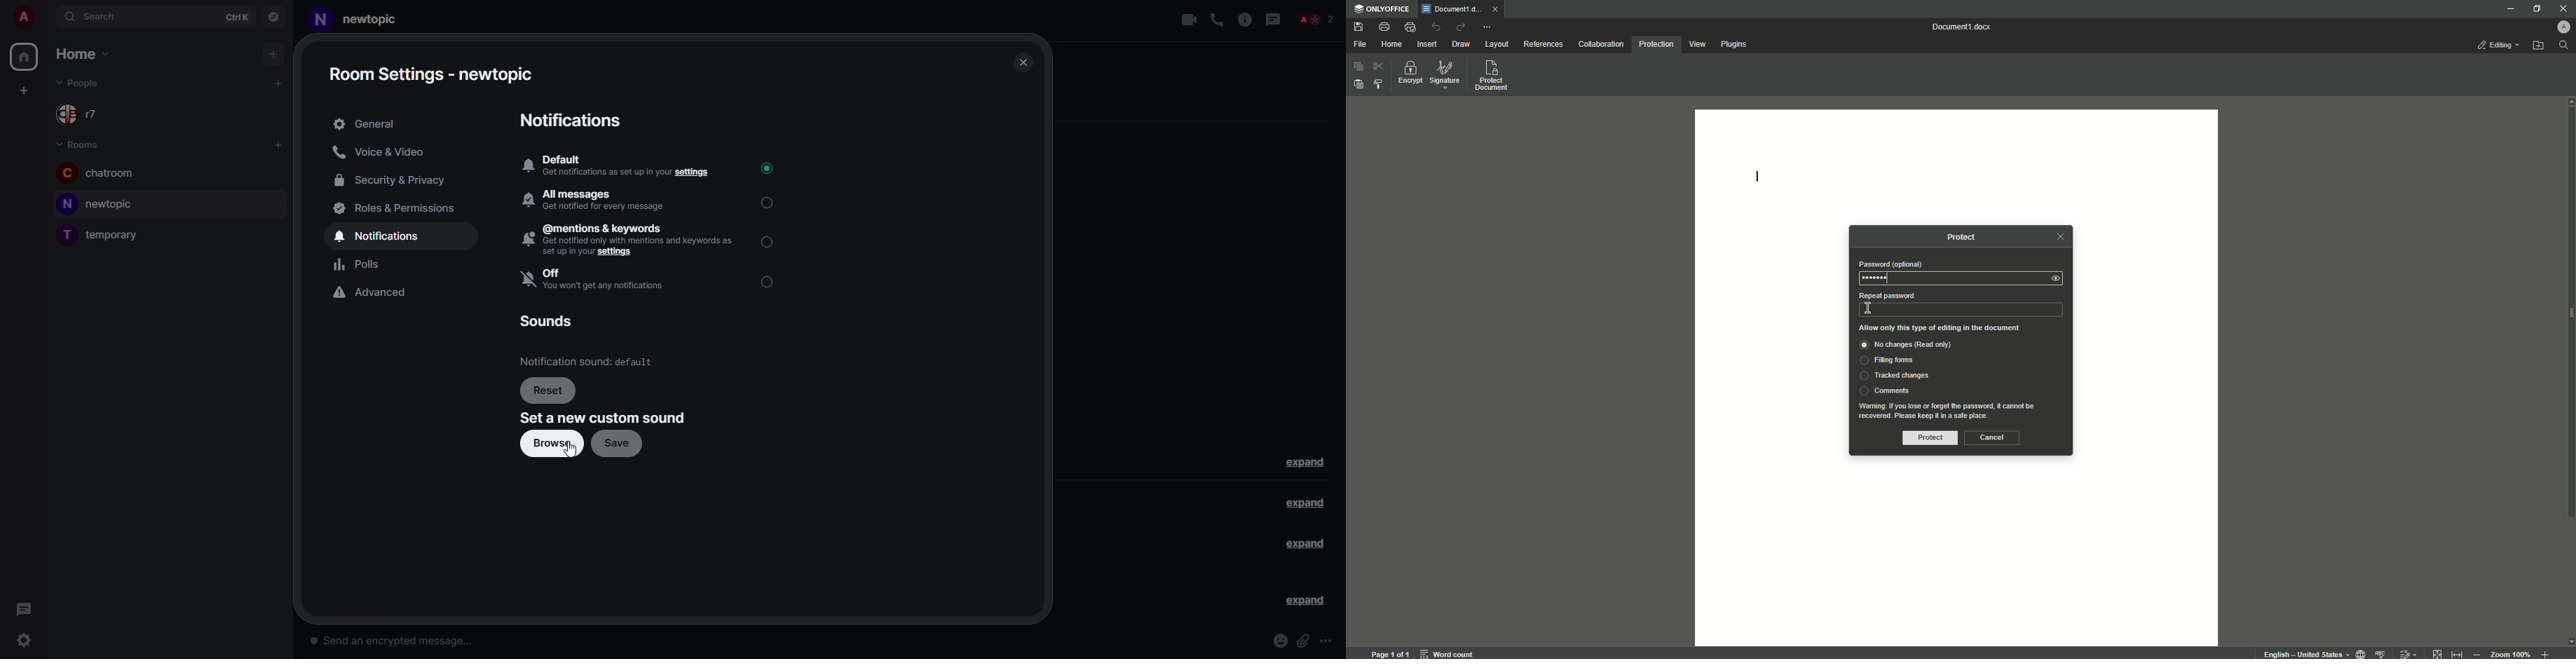 The width and height of the screenshot is (2576, 672). Describe the element at coordinates (2569, 344) in the screenshot. I see `Scroll` at that location.